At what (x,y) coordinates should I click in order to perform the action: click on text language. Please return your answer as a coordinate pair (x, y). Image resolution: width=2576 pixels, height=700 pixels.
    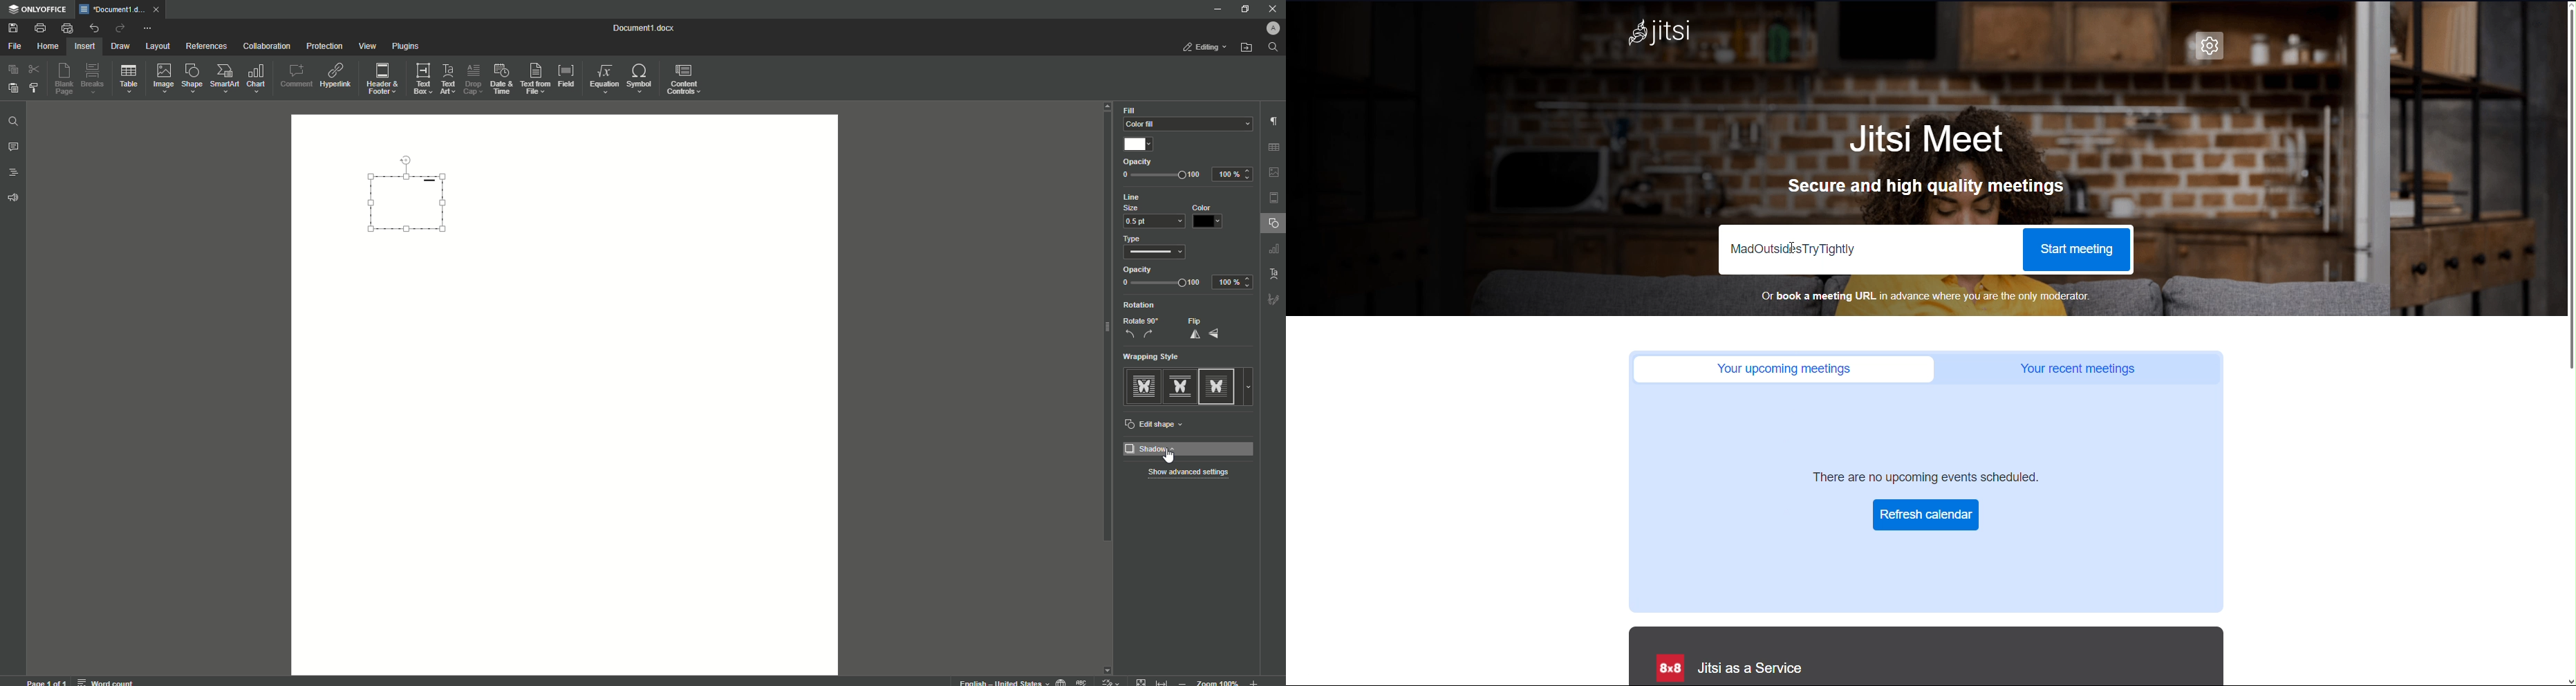
    Looking at the image, I should click on (998, 681).